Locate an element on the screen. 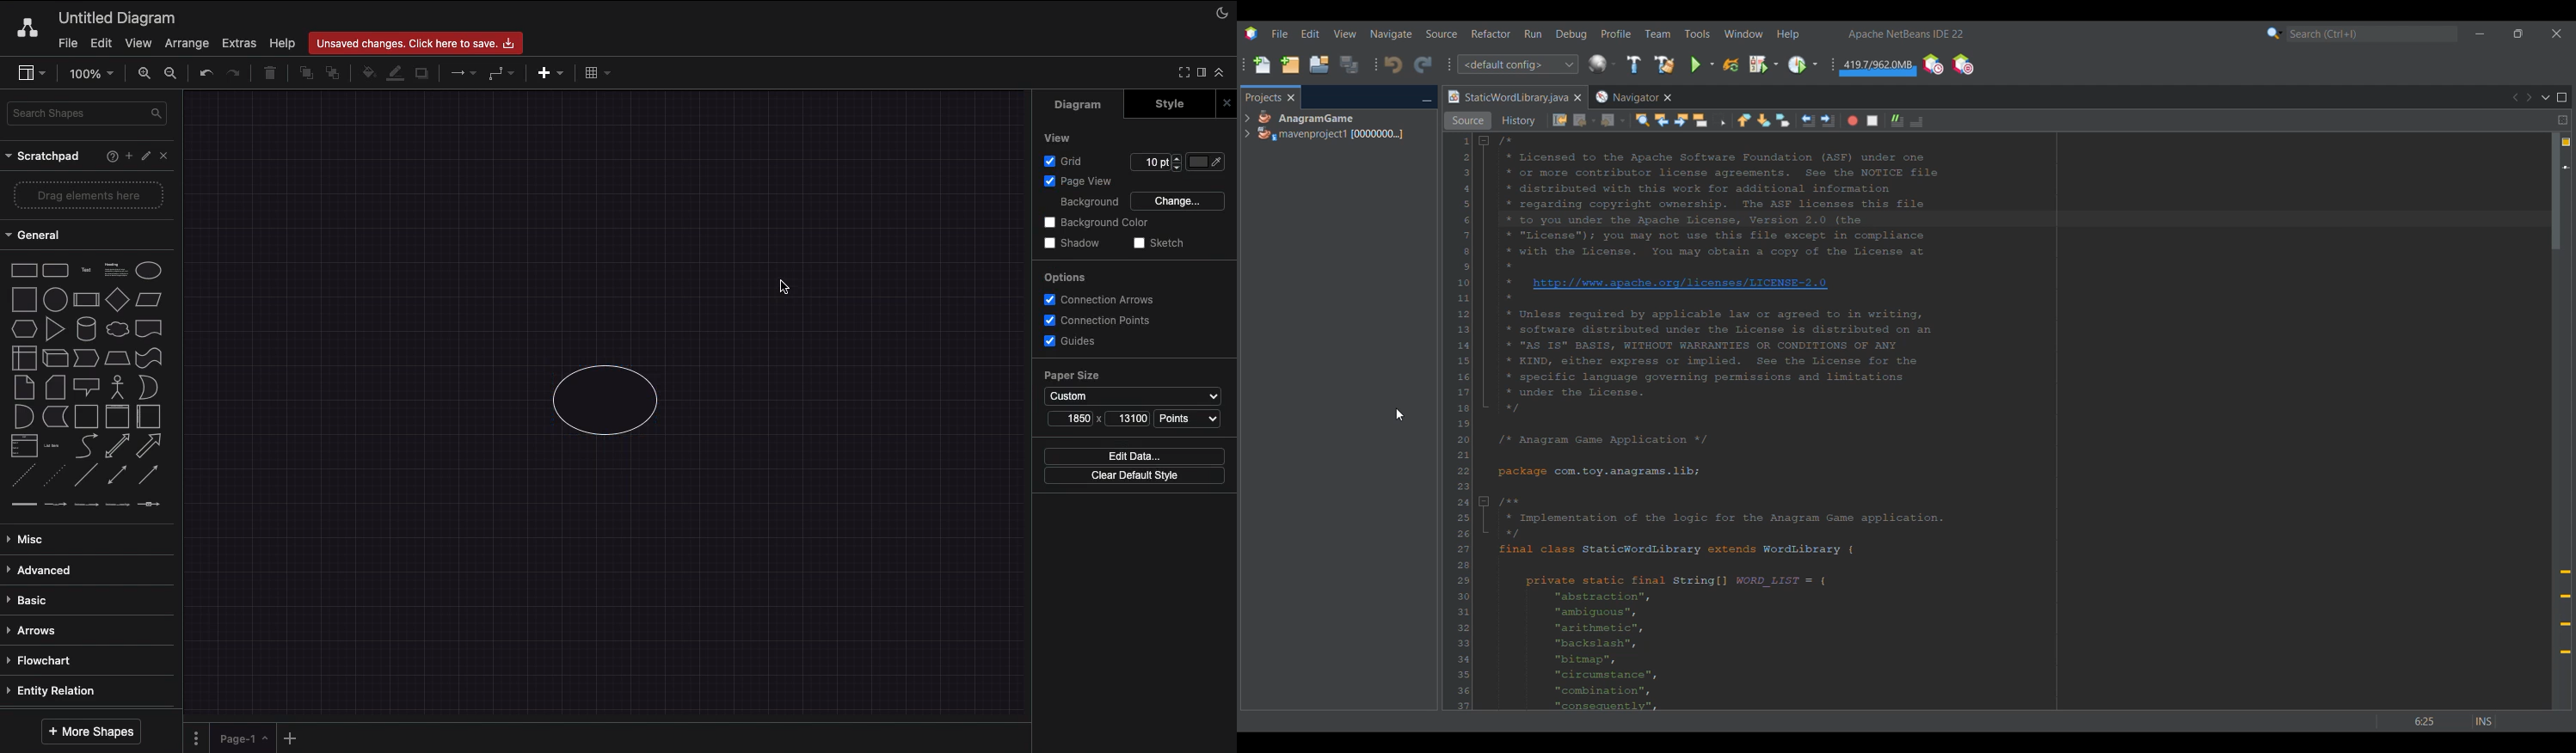  100% is located at coordinates (94, 74).